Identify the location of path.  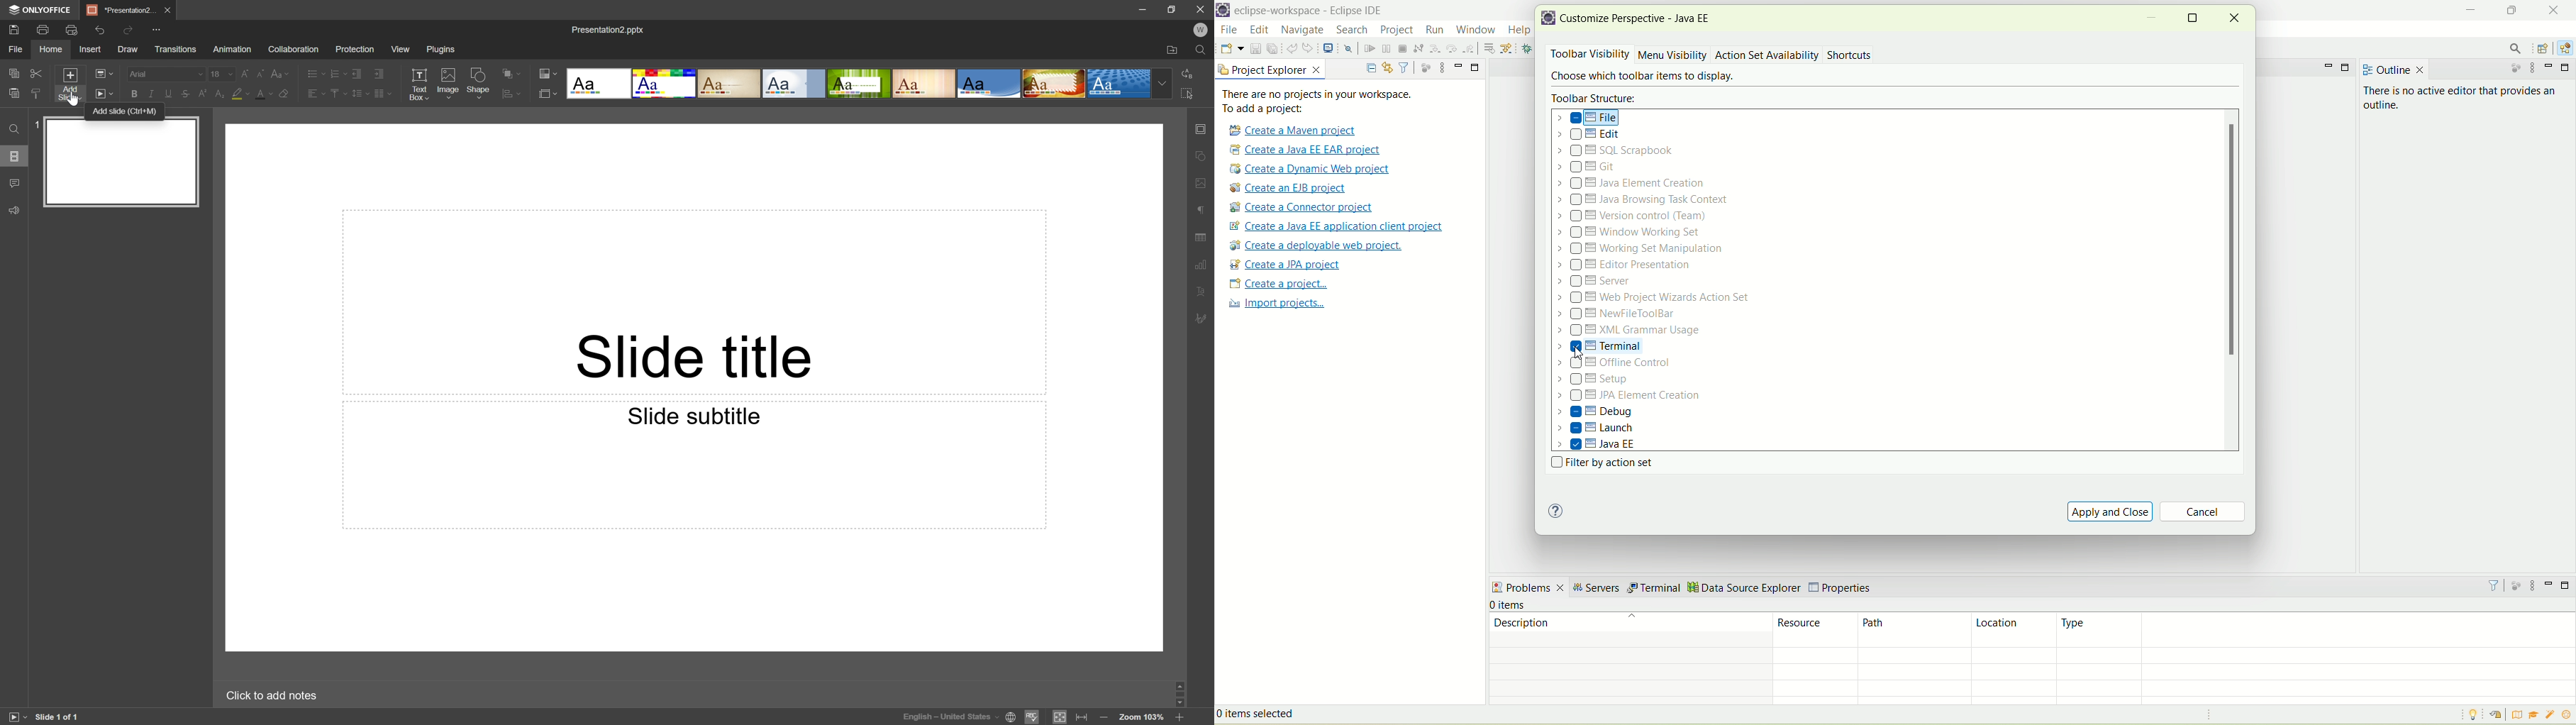
(1915, 631).